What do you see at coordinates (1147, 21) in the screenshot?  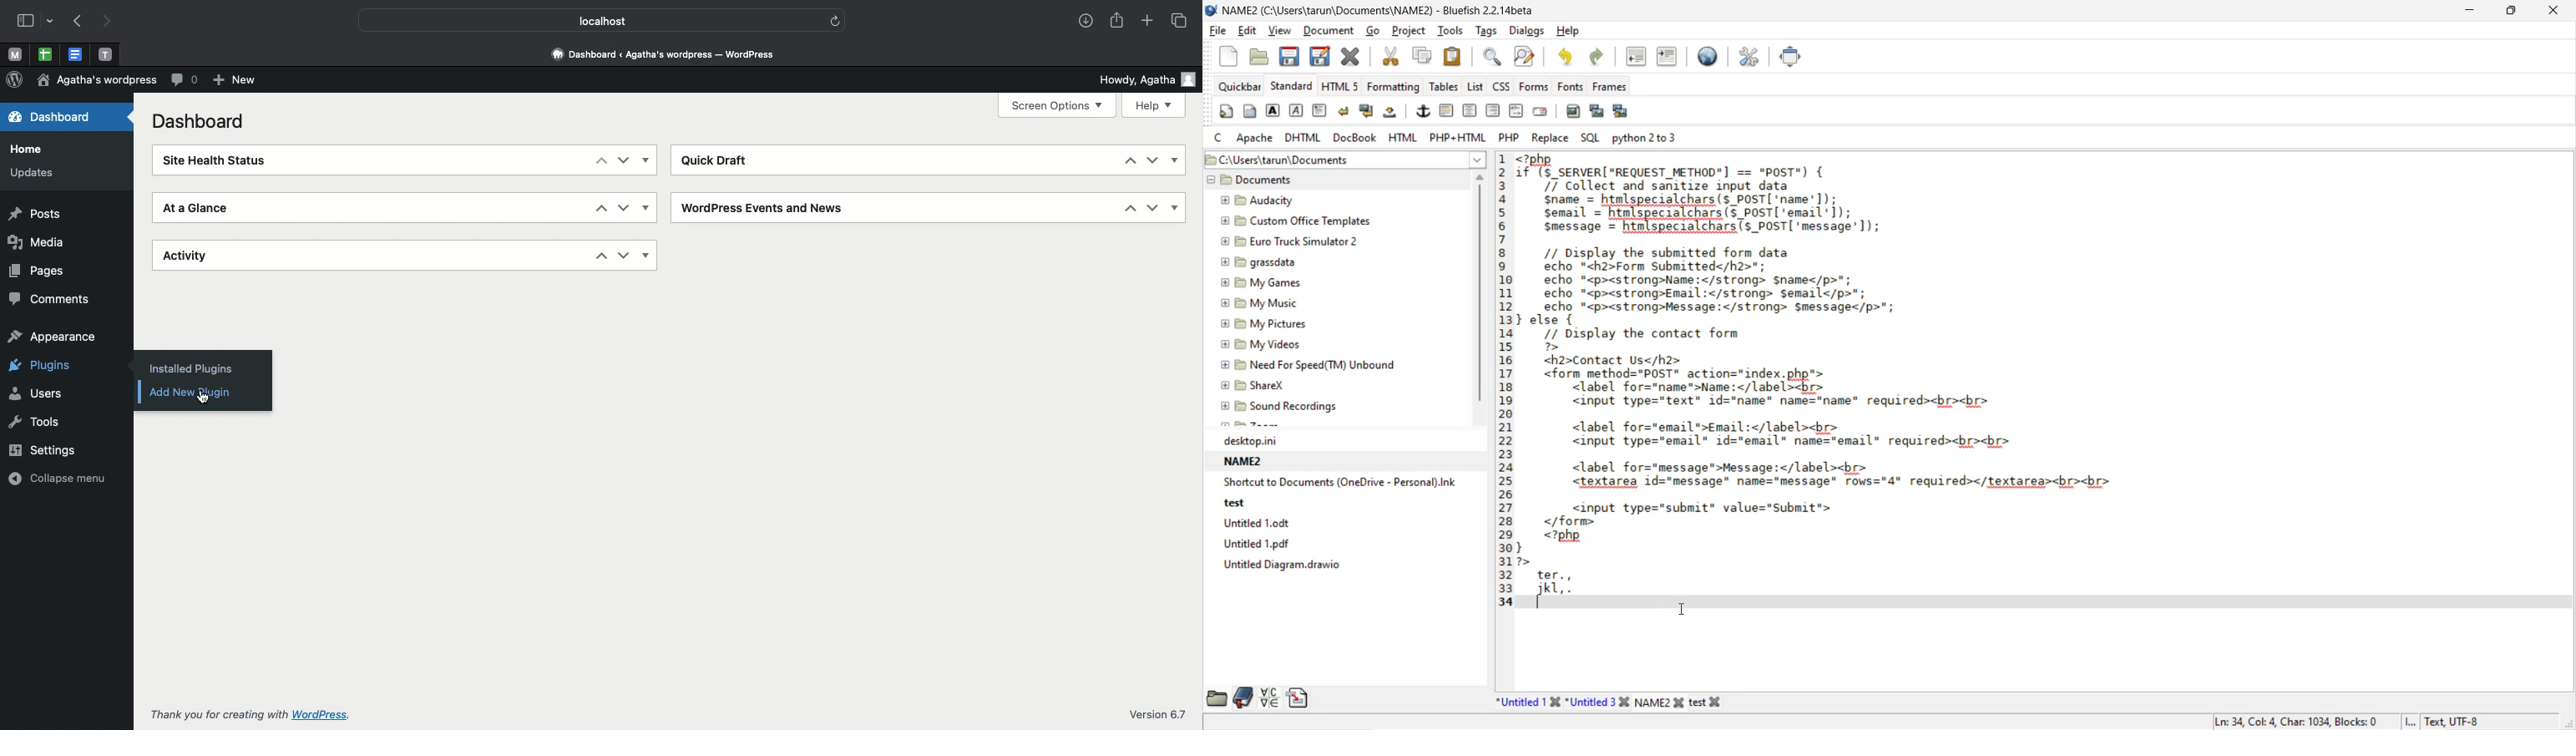 I see `Add new tab` at bounding box center [1147, 21].